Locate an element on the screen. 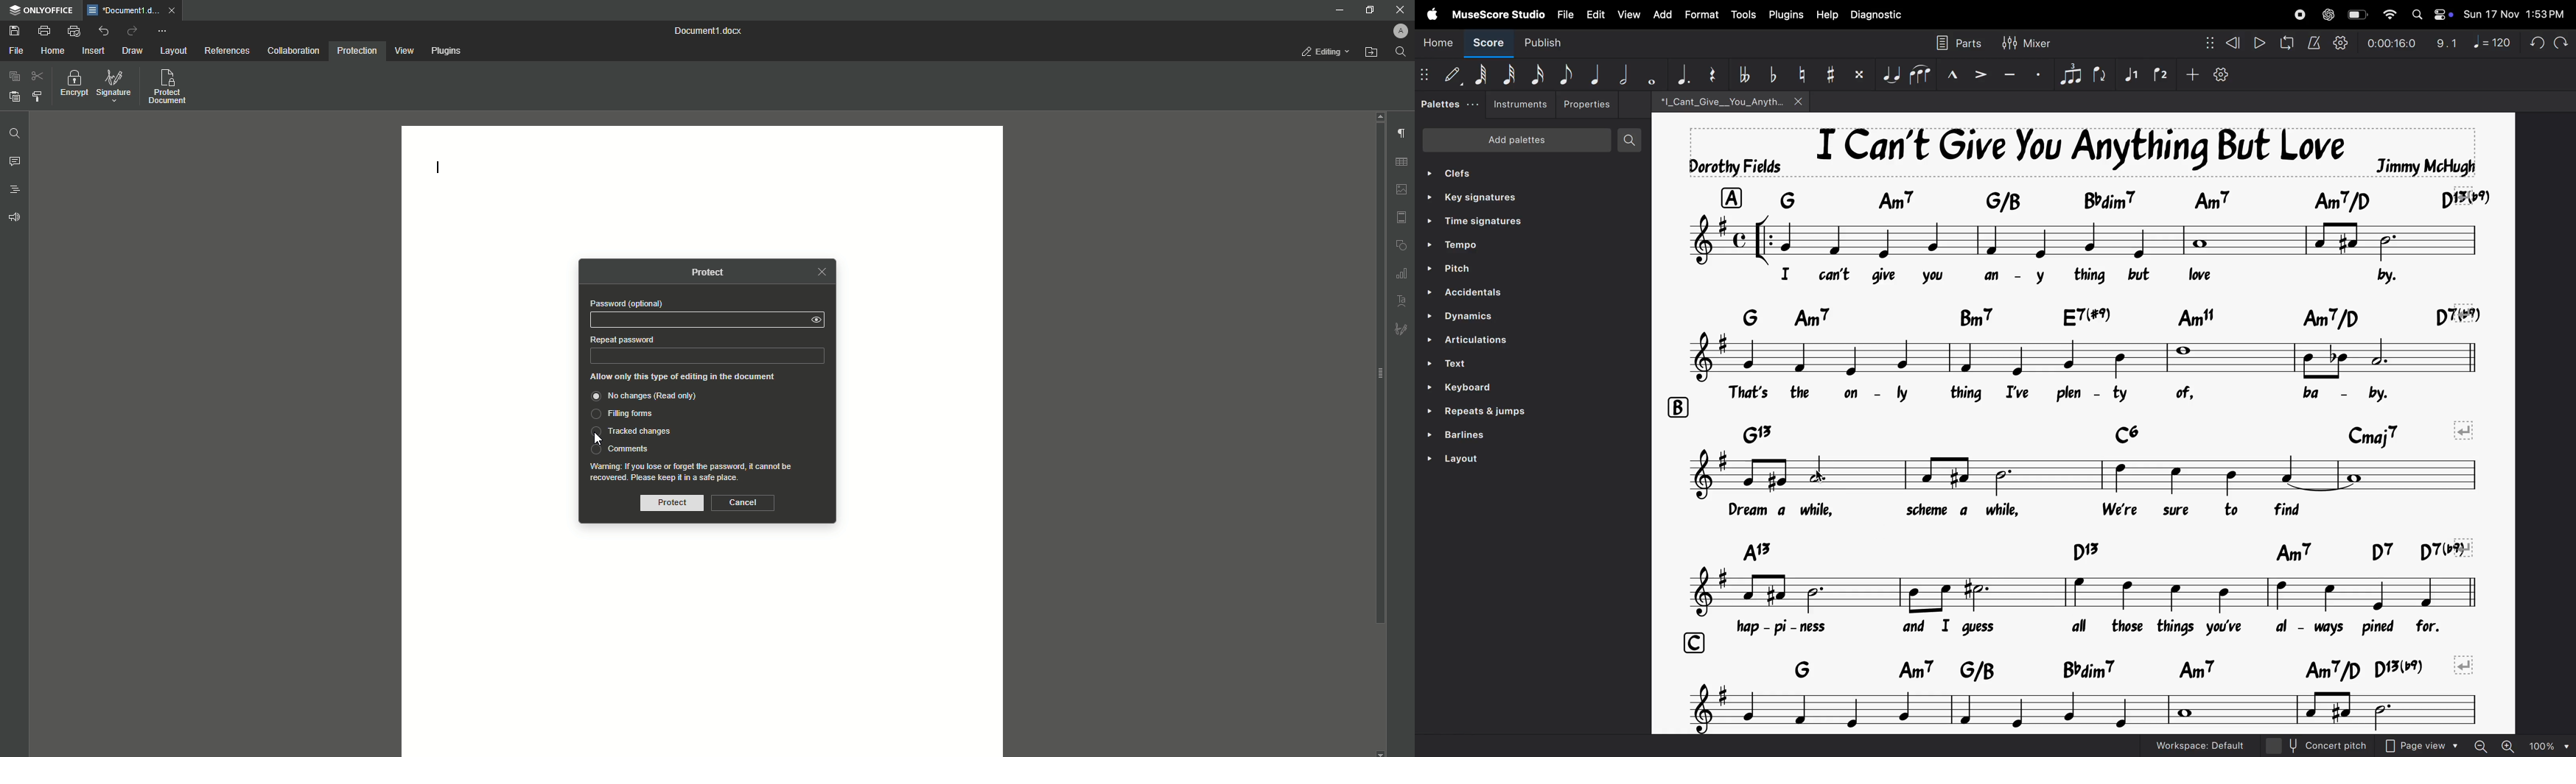 The width and height of the screenshot is (2576, 784). Password is located at coordinates (695, 320).